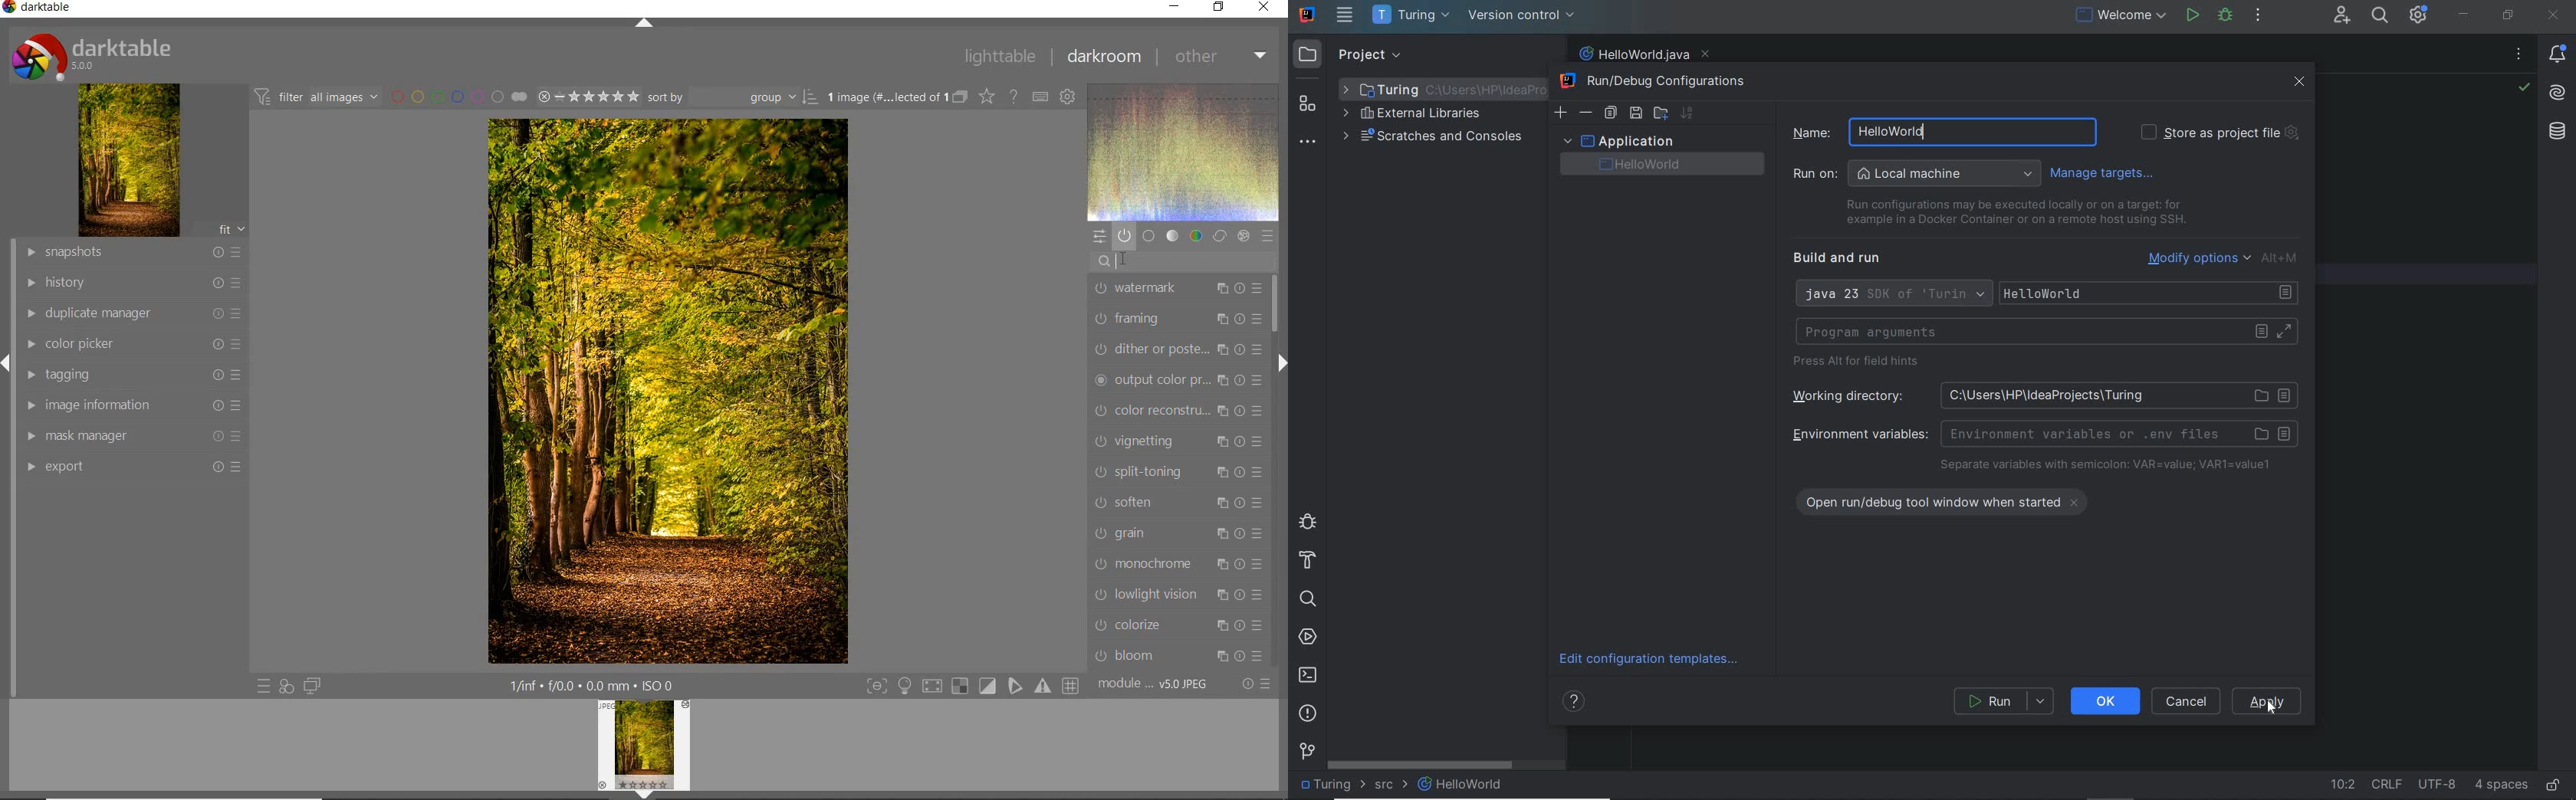 This screenshot has width=2576, height=812. I want to click on filter images, so click(315, 98).